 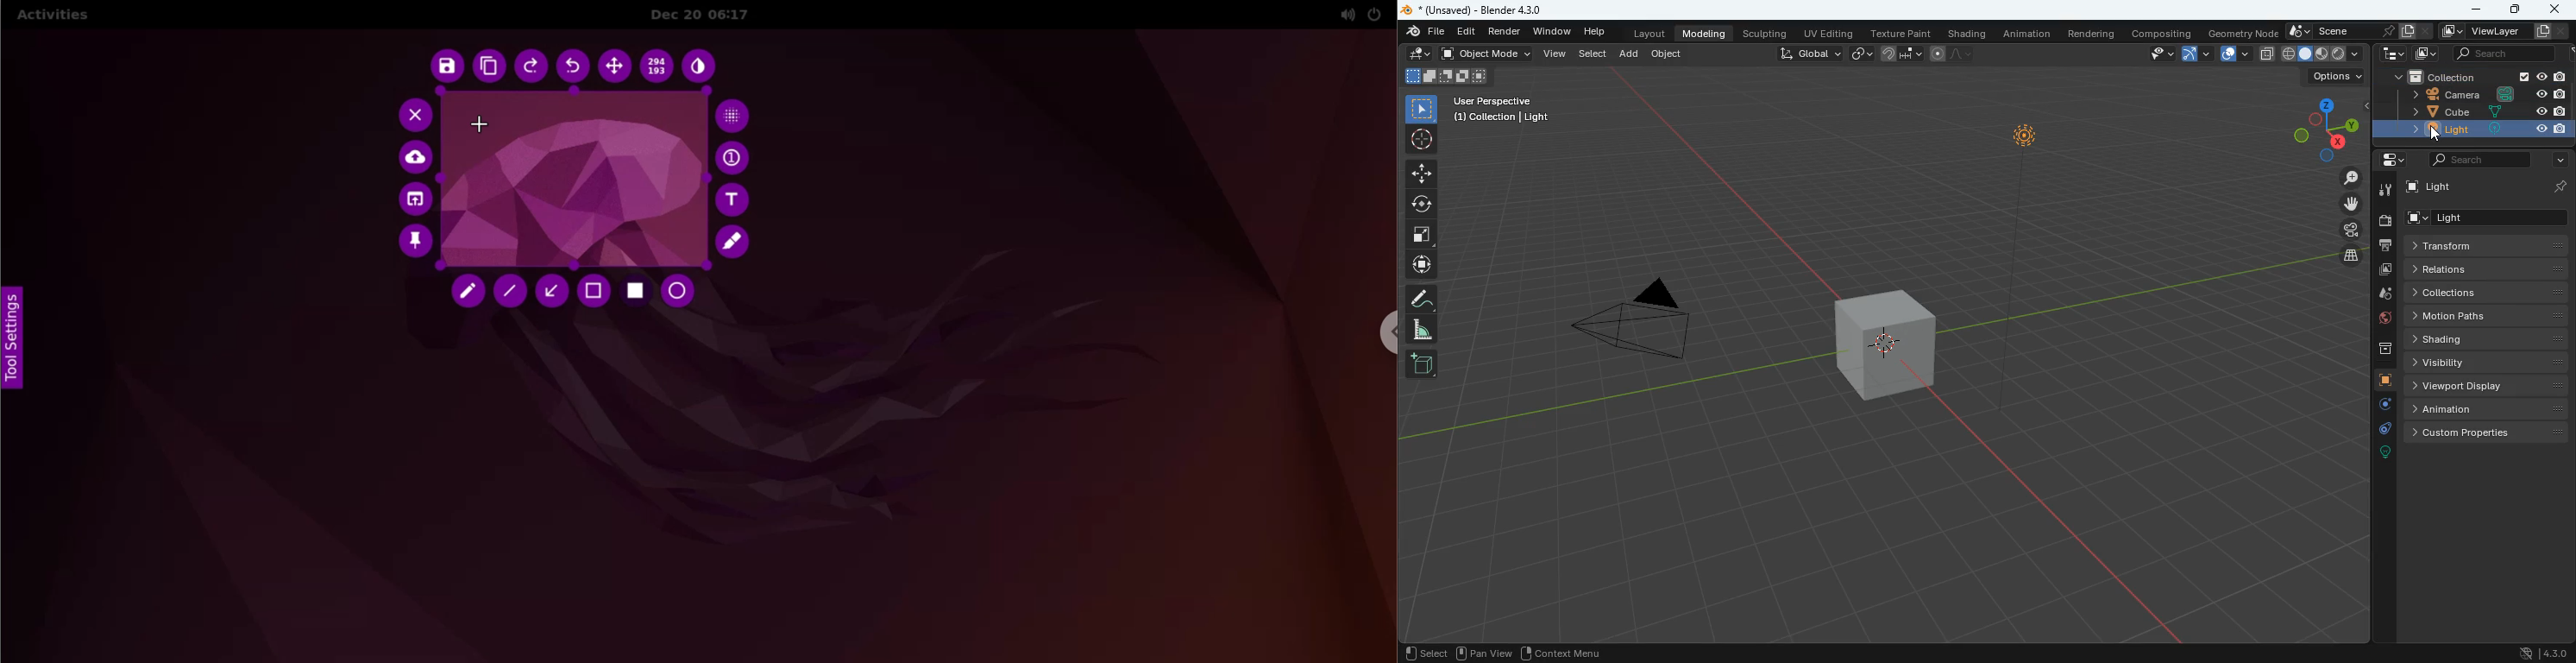 What do you see at coordinates (2235, 54) in the screenshot?
I see `overlap` at bounding box center [2235, 54].